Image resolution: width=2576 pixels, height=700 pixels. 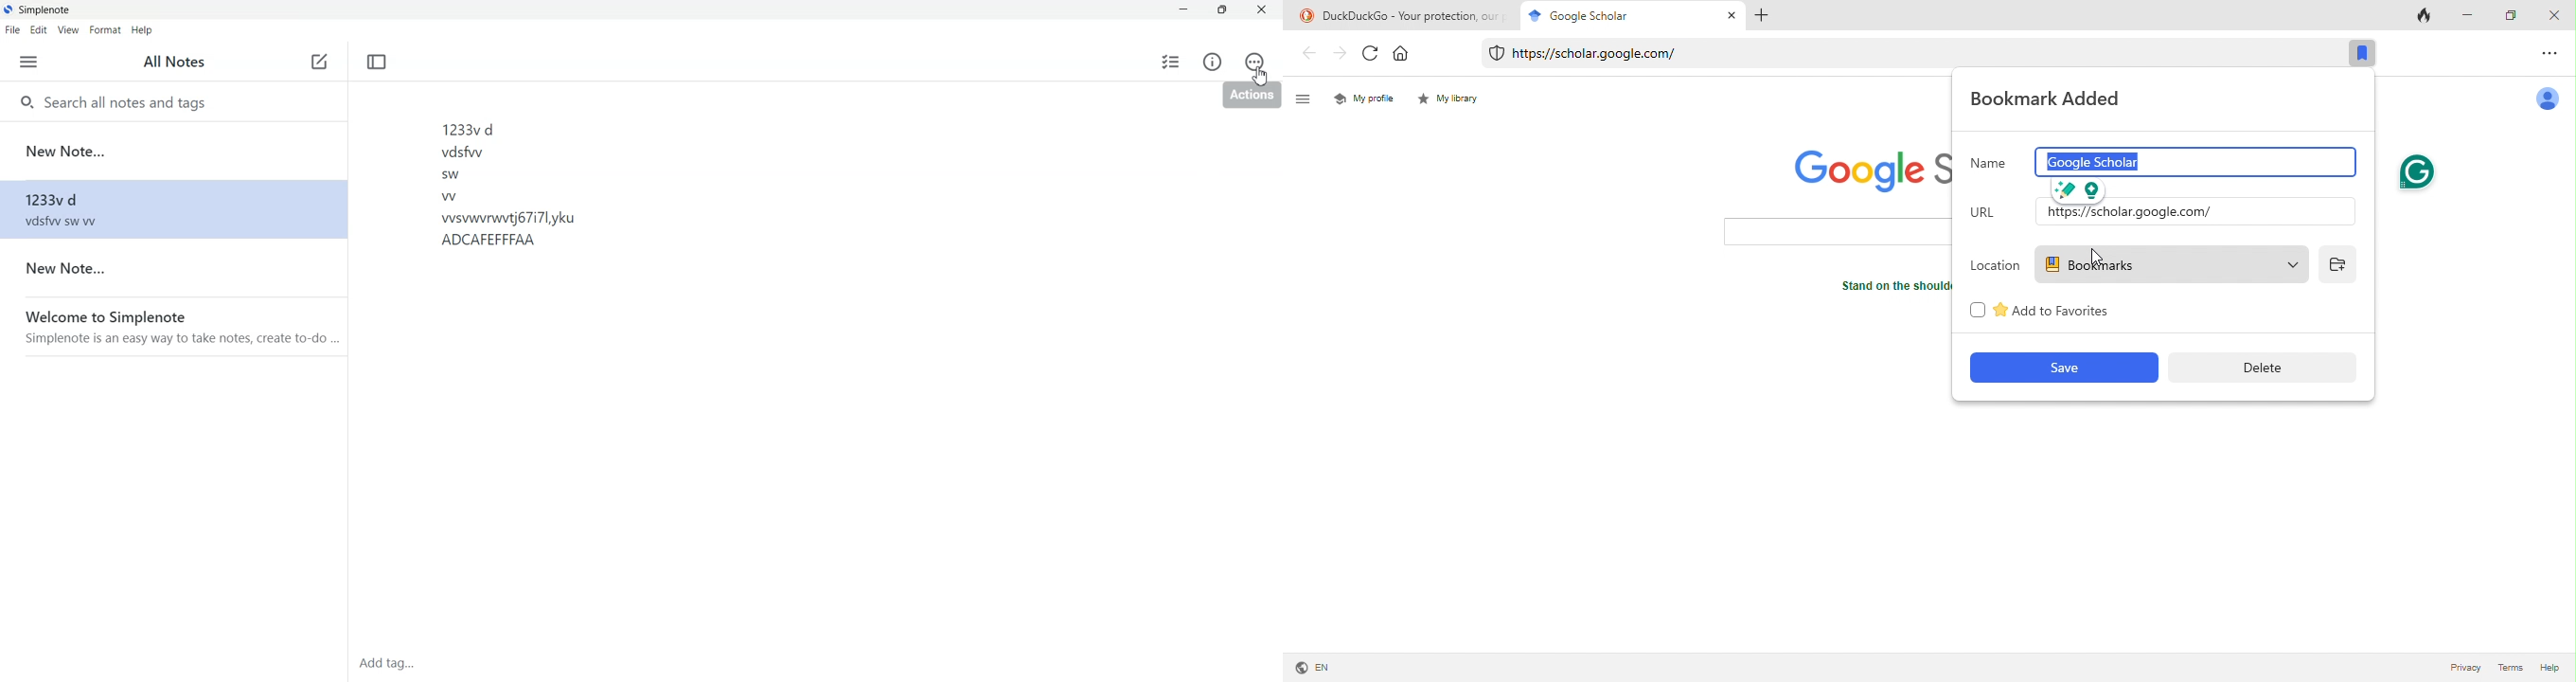 I want to click on text, so click(x=1888, y=290).